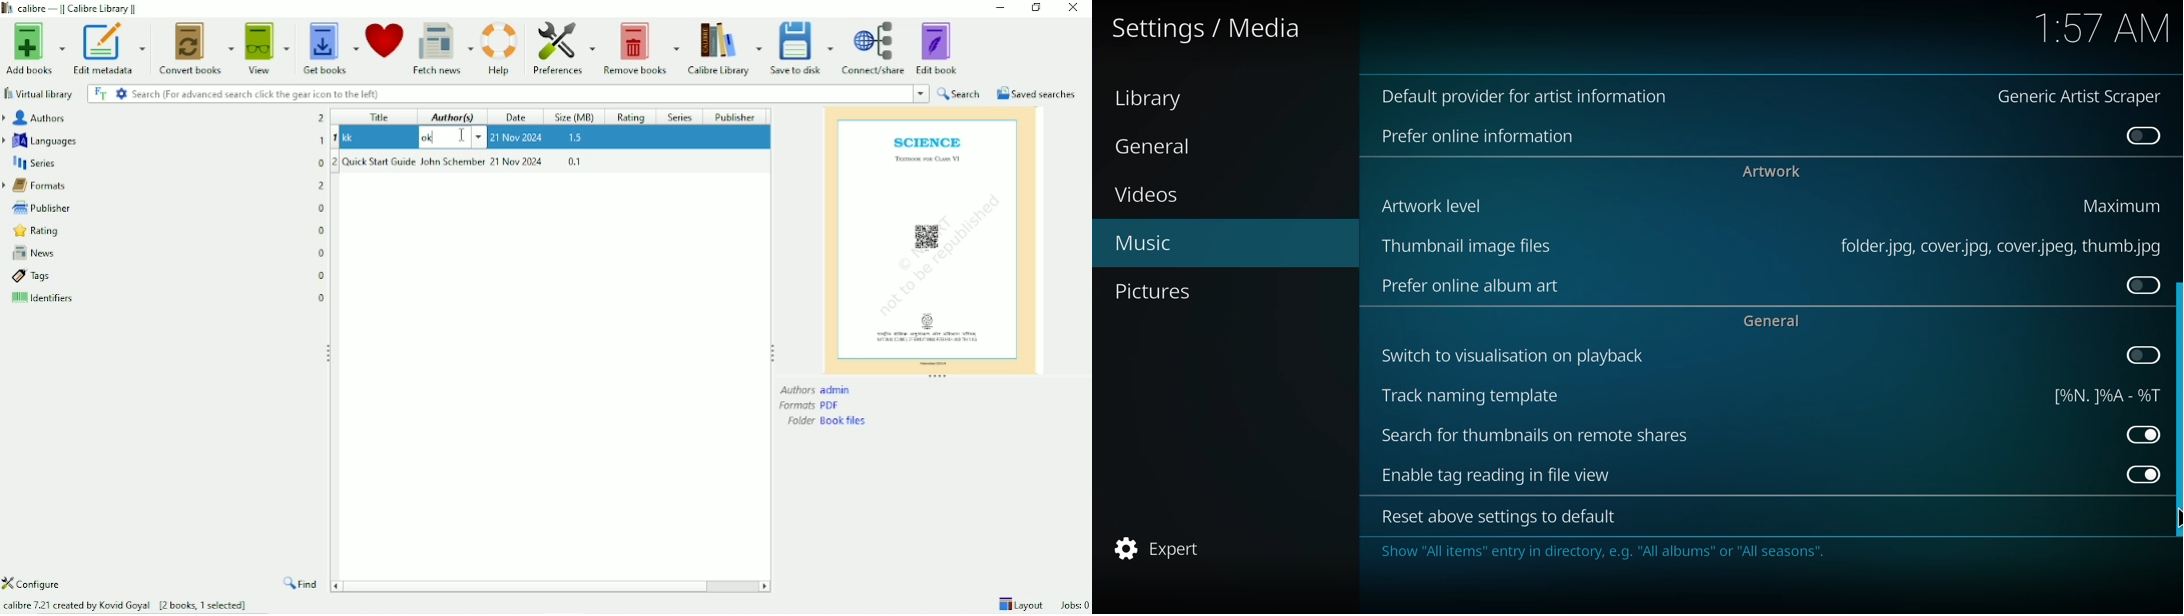 The height and width of the screenshot is (616, 2184). What do you see at coordinates (641, 49) in the screenshot?
I see `Remove books` at bounding box center [641, 49].